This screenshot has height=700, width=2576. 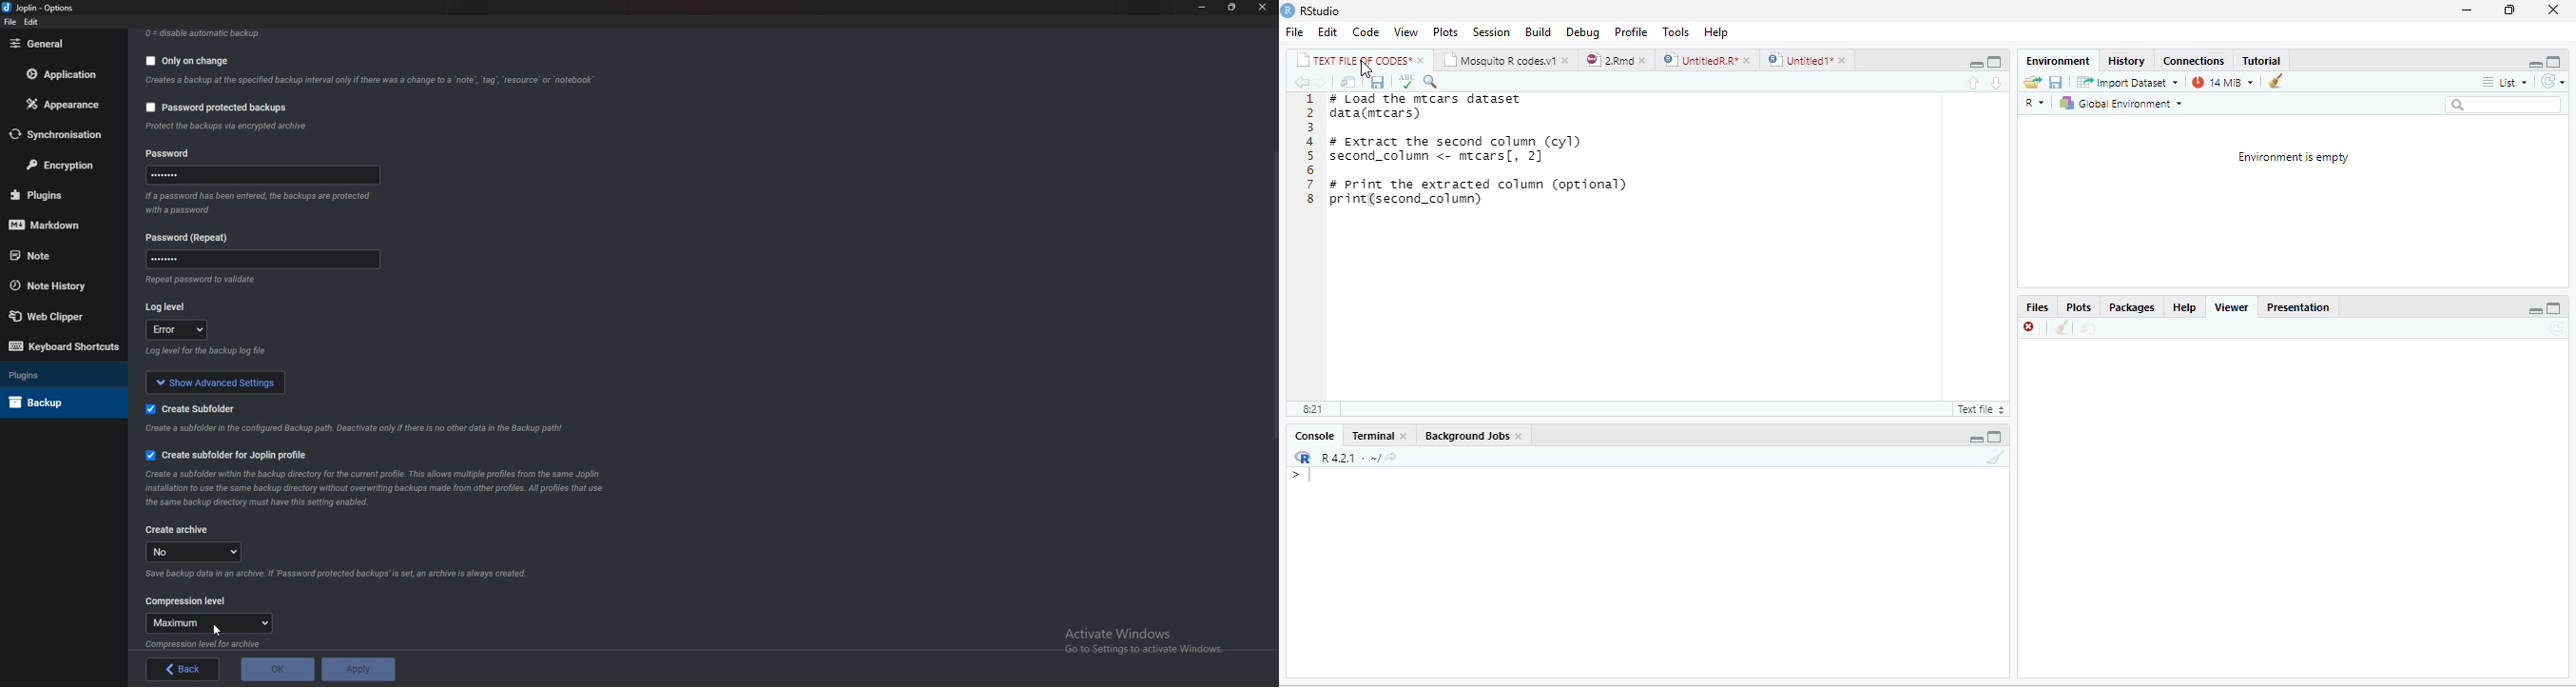 I want to click on ‘Mosquito R codes.v1, so click(x=1500, y=59).